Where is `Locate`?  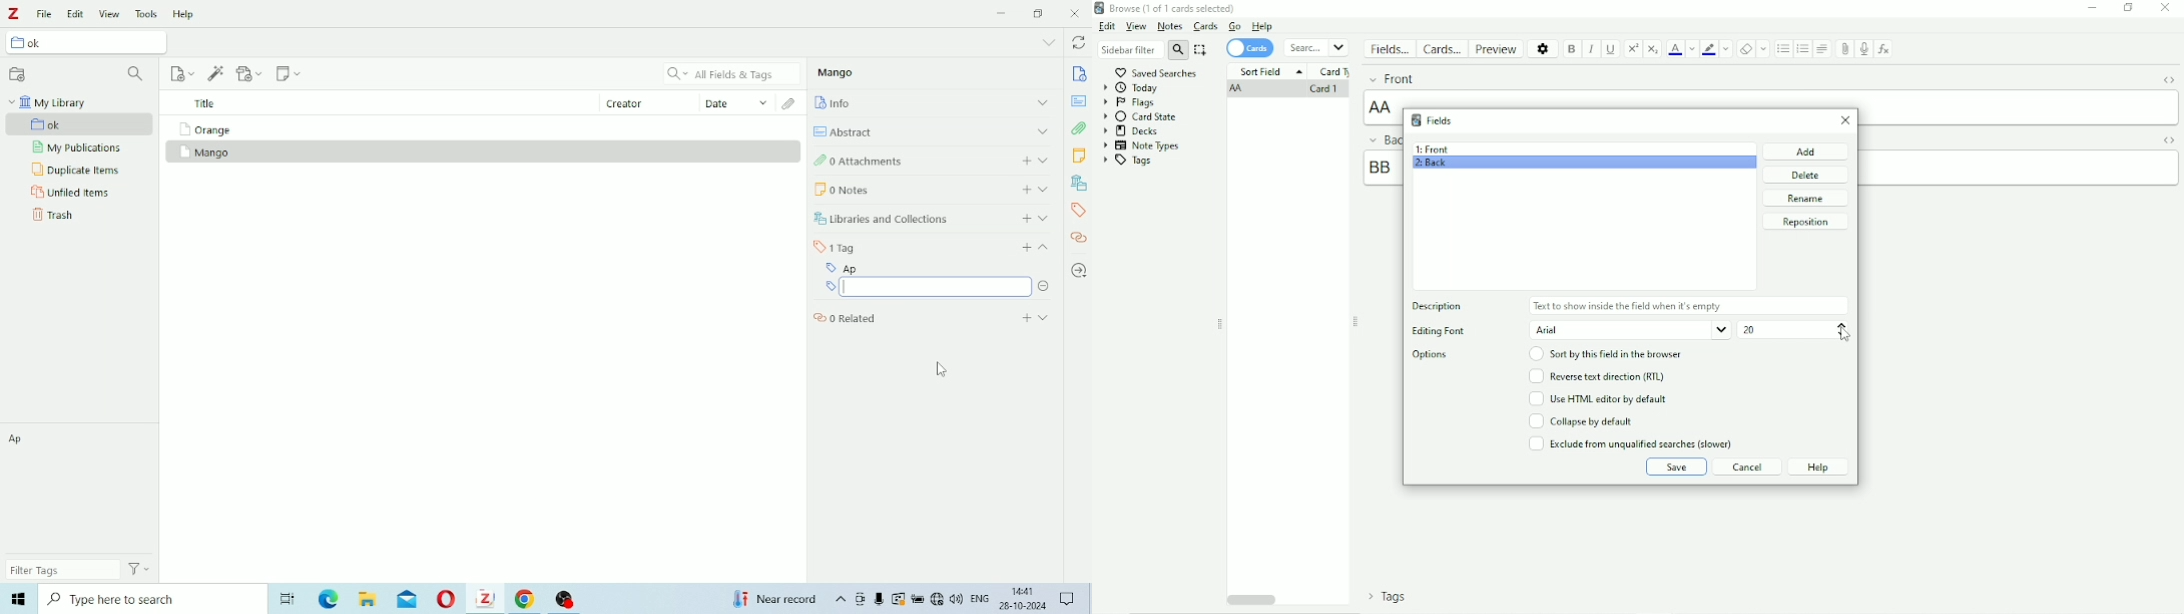
Locate is located at coordinates (1078, 271).